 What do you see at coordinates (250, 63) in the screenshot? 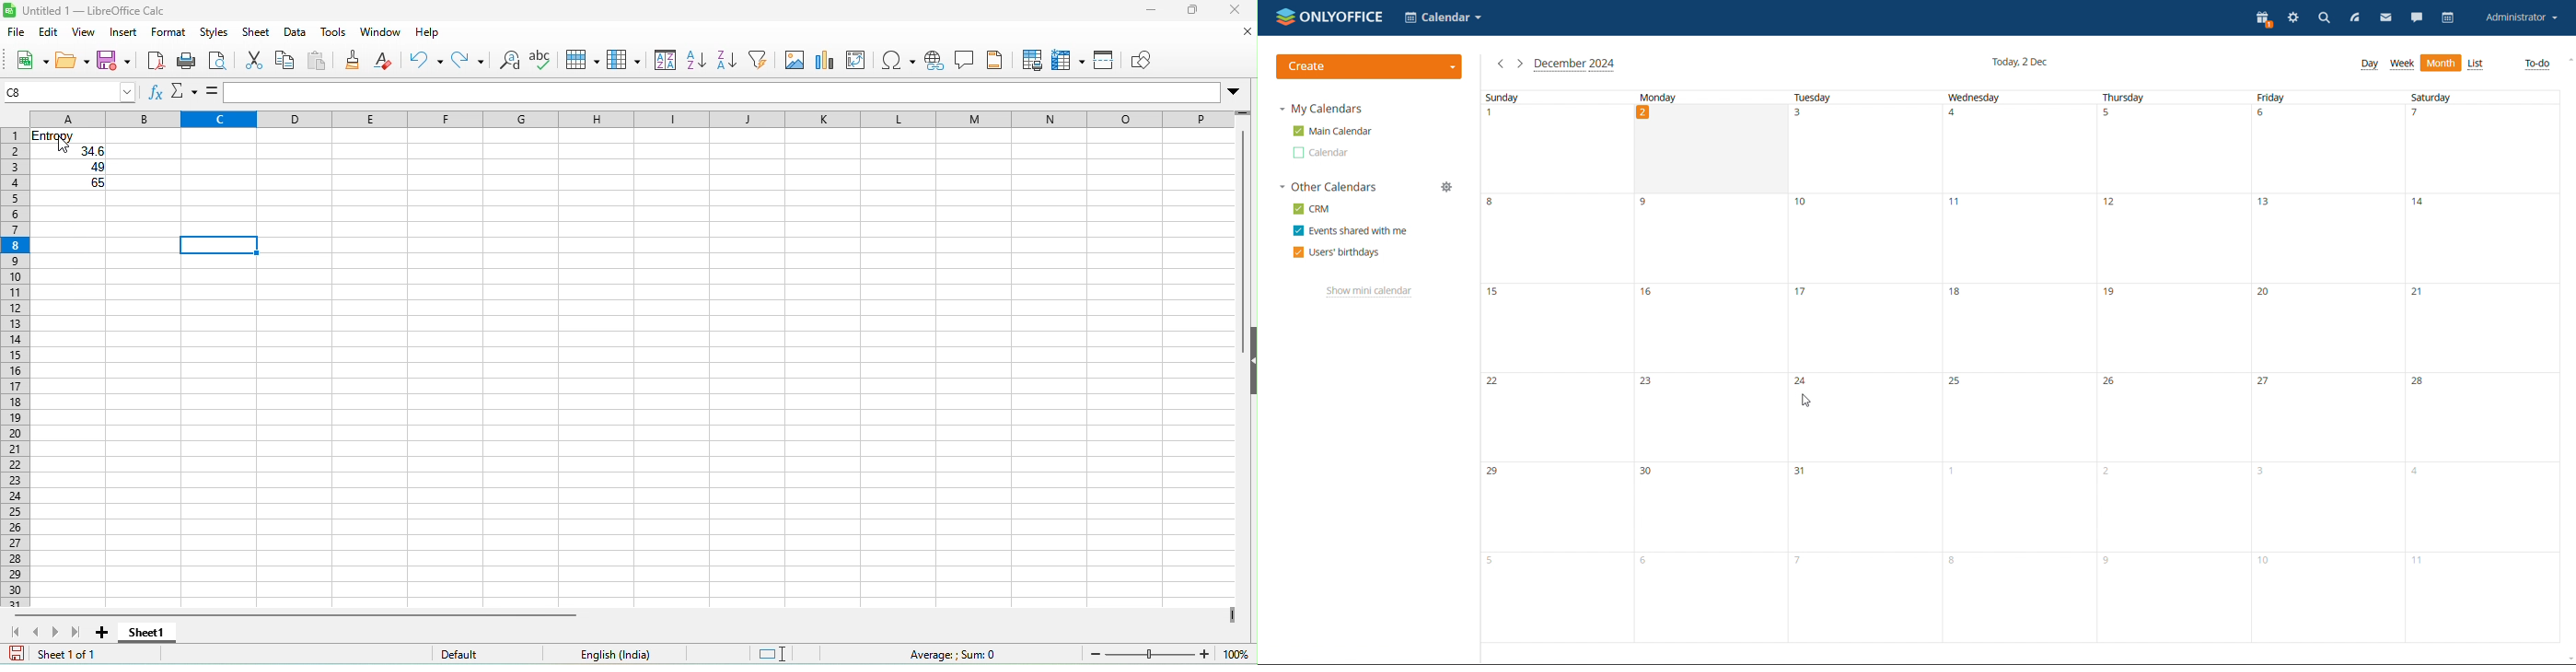
I see `cut` at bounding box center [250, 63].